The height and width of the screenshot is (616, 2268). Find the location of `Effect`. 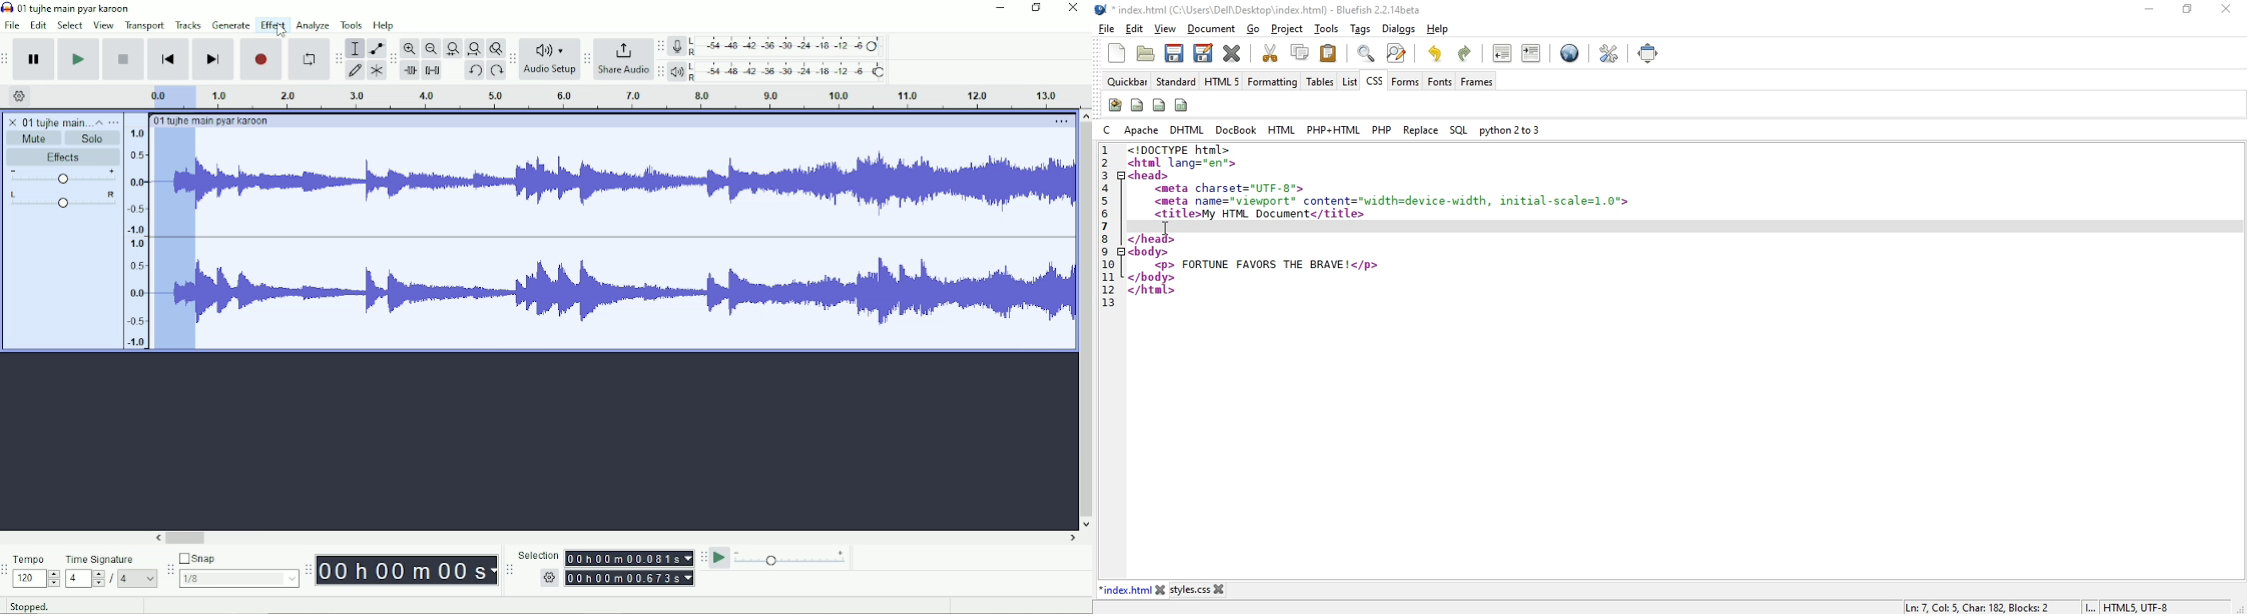

Effect is located at coordinates (272, 24).